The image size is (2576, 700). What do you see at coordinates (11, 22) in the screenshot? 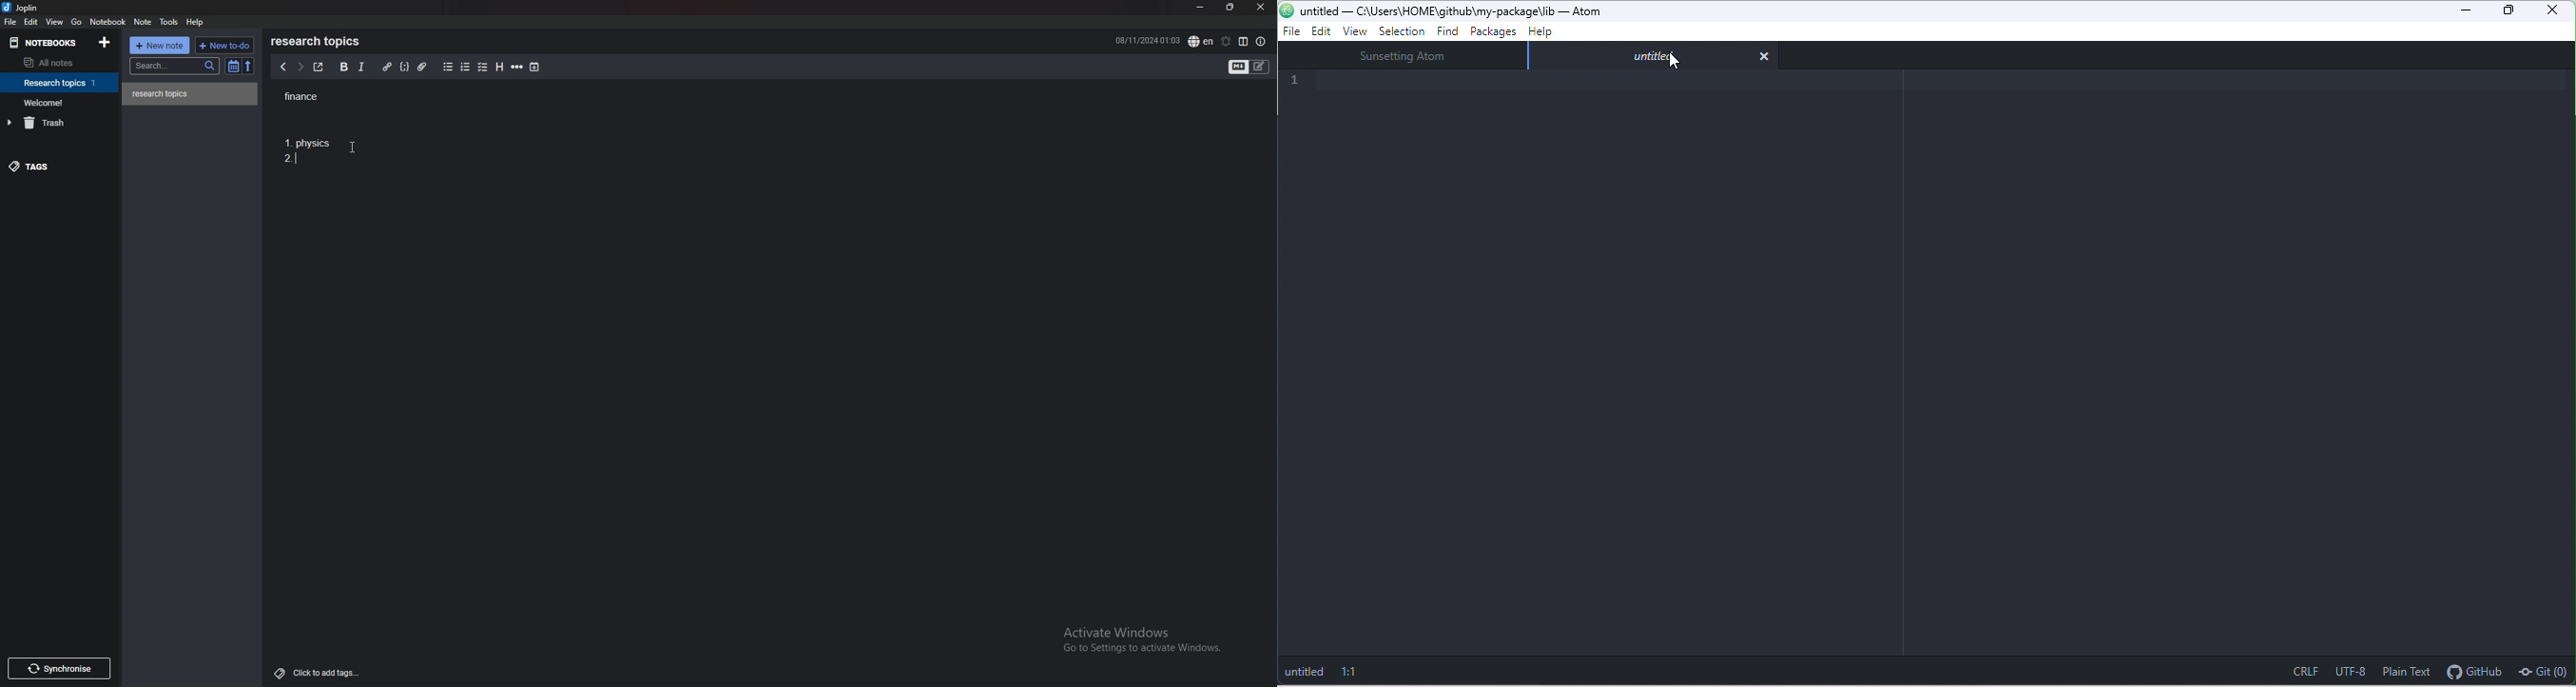
I see `file` at bounding box center [11, 22].